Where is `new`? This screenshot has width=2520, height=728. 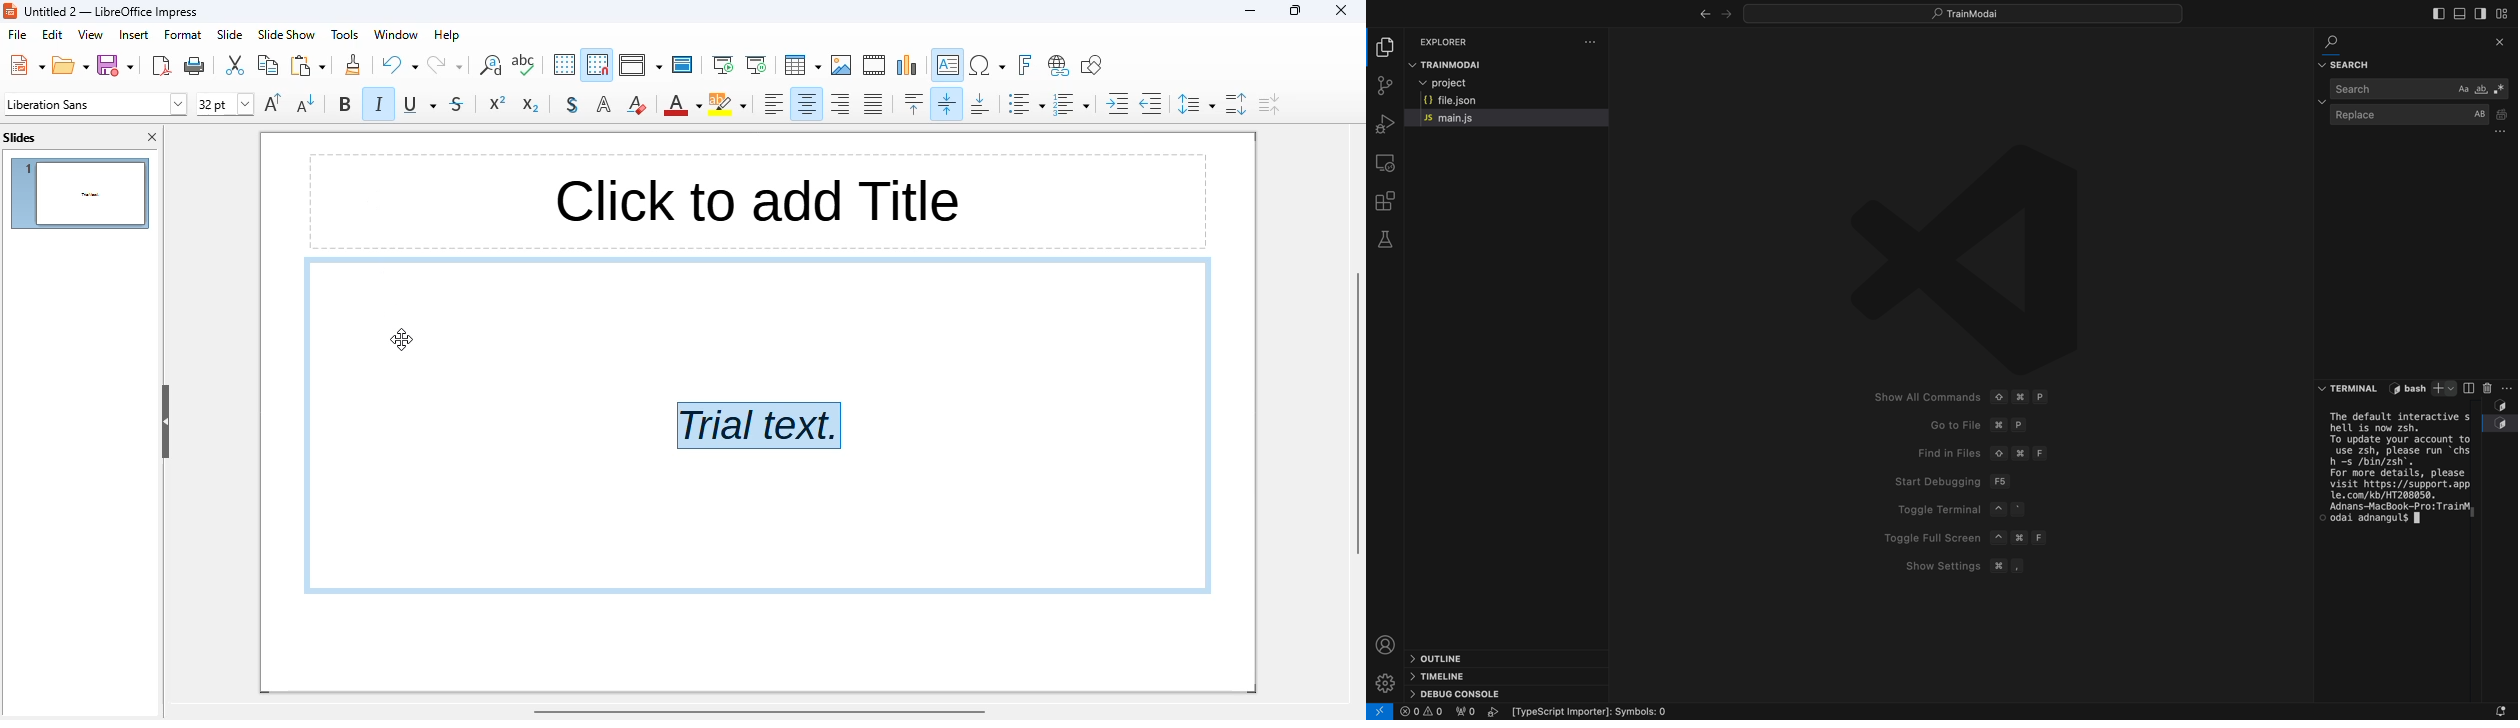
new is located at coordinates (26, 64).